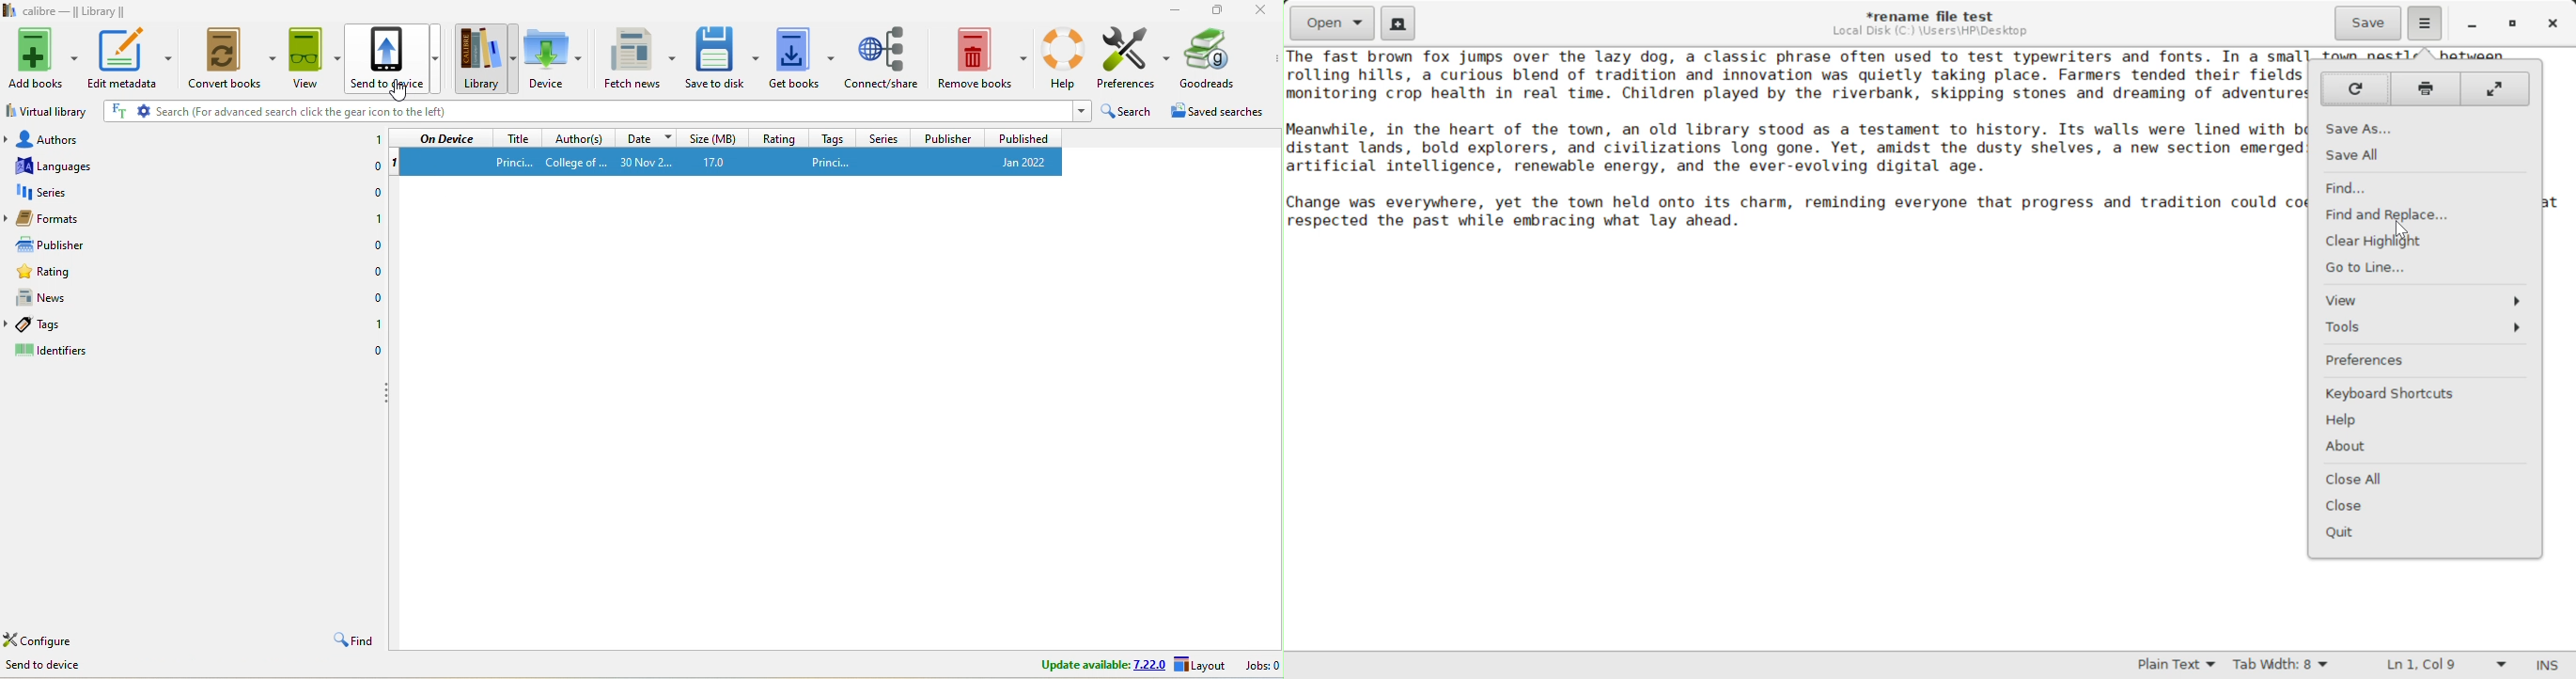  What do you see at coordinates (2281, 666) in the screenshot?
I see `Tab Width 8` at bounding box center [2281, 666].